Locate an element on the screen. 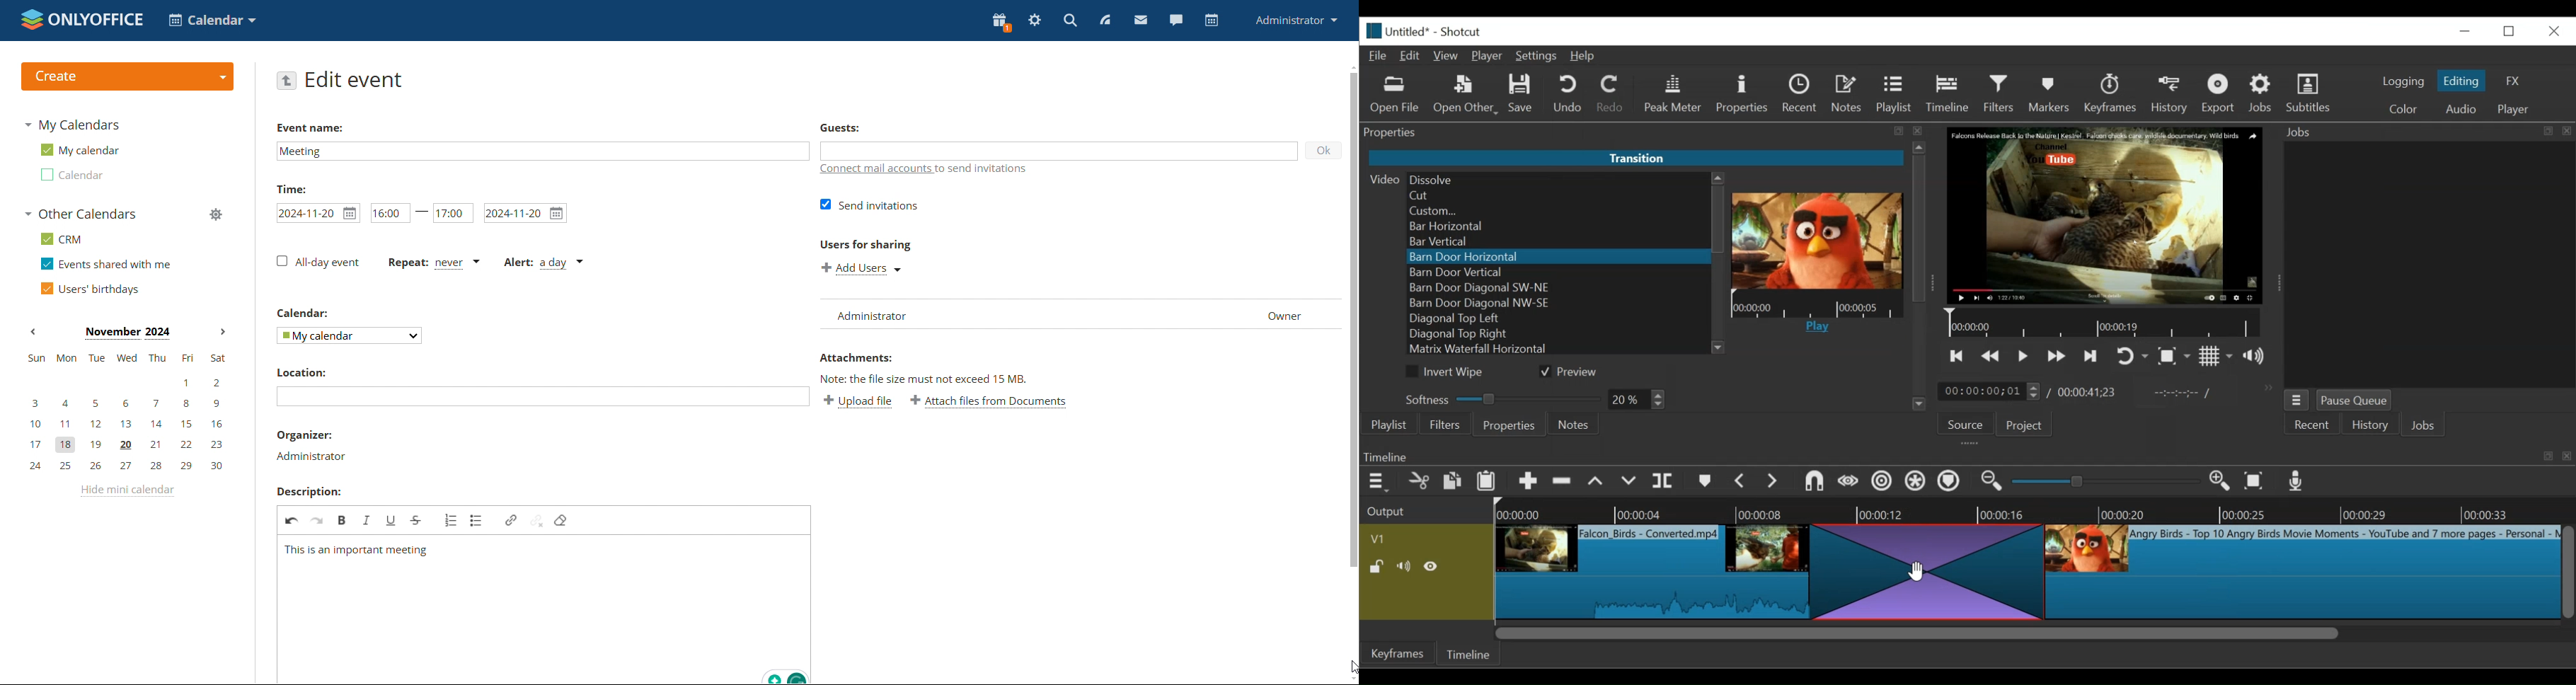 Image resolution: width=2576 pixels, height=700 pixels. Notes is located at coordinates (1848, 95).